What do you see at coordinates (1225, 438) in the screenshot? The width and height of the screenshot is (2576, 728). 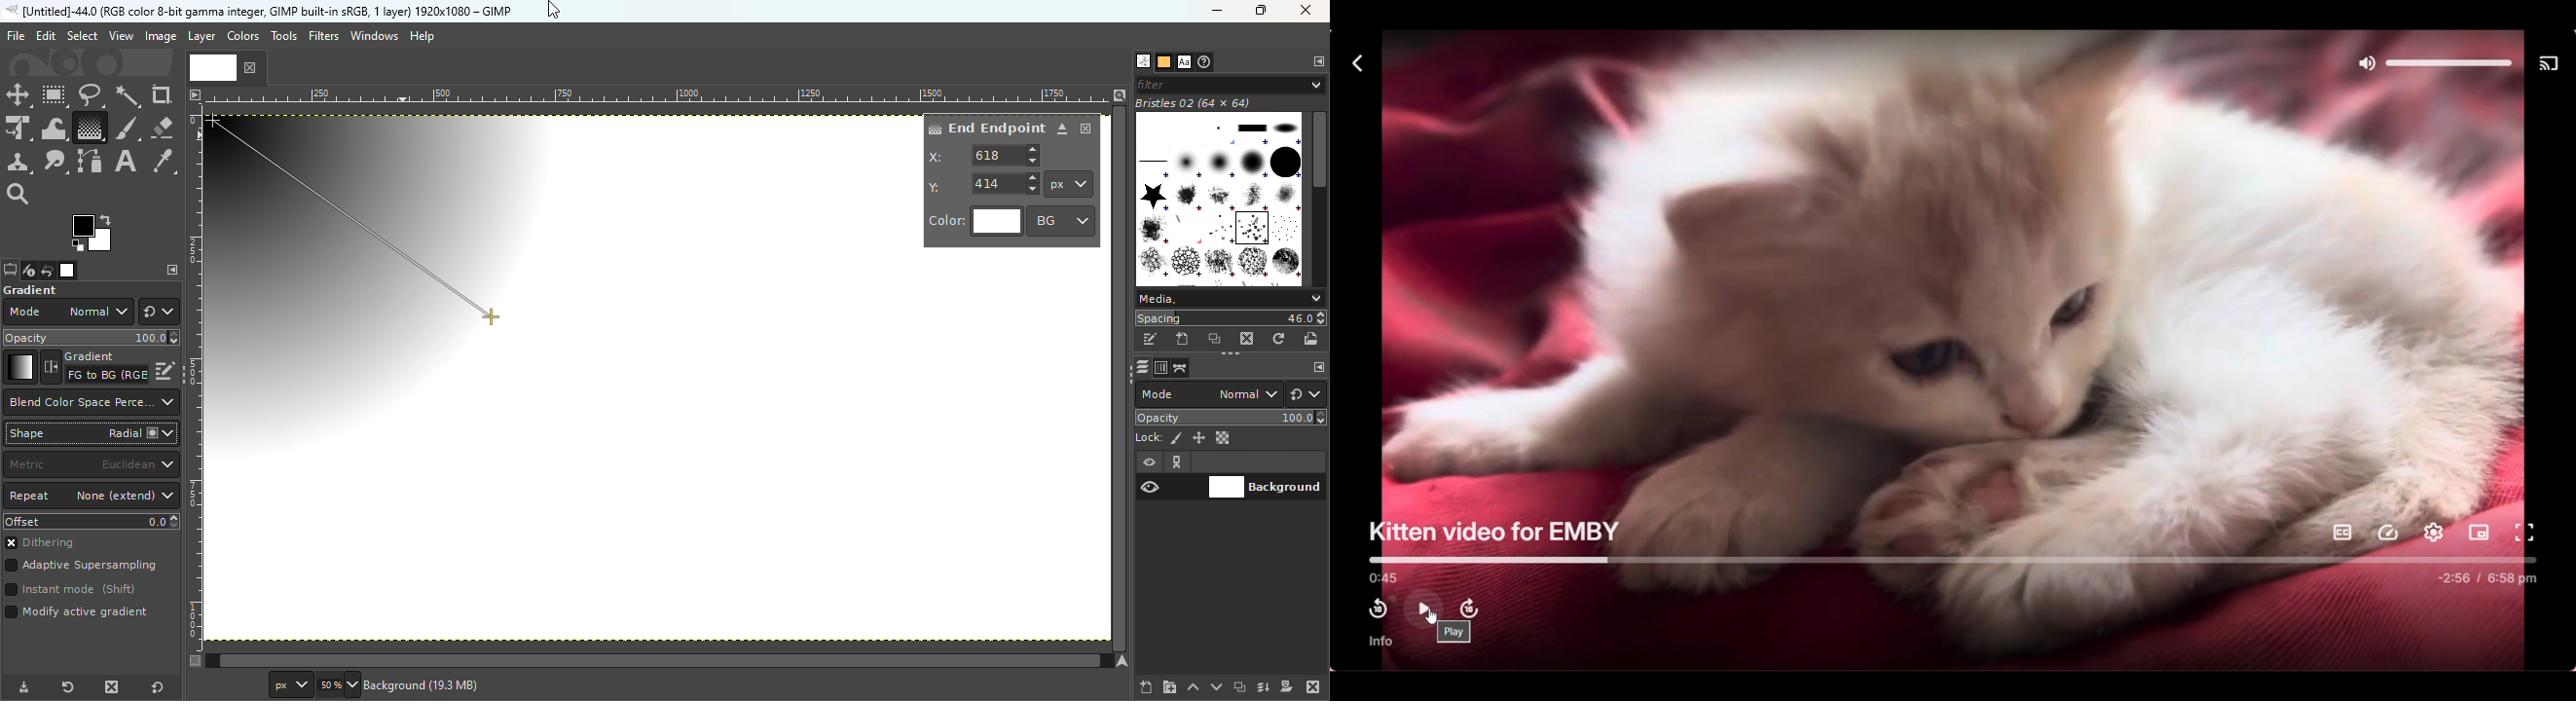 I see `Lock alpha channel` at bounding box center [1225, 438].